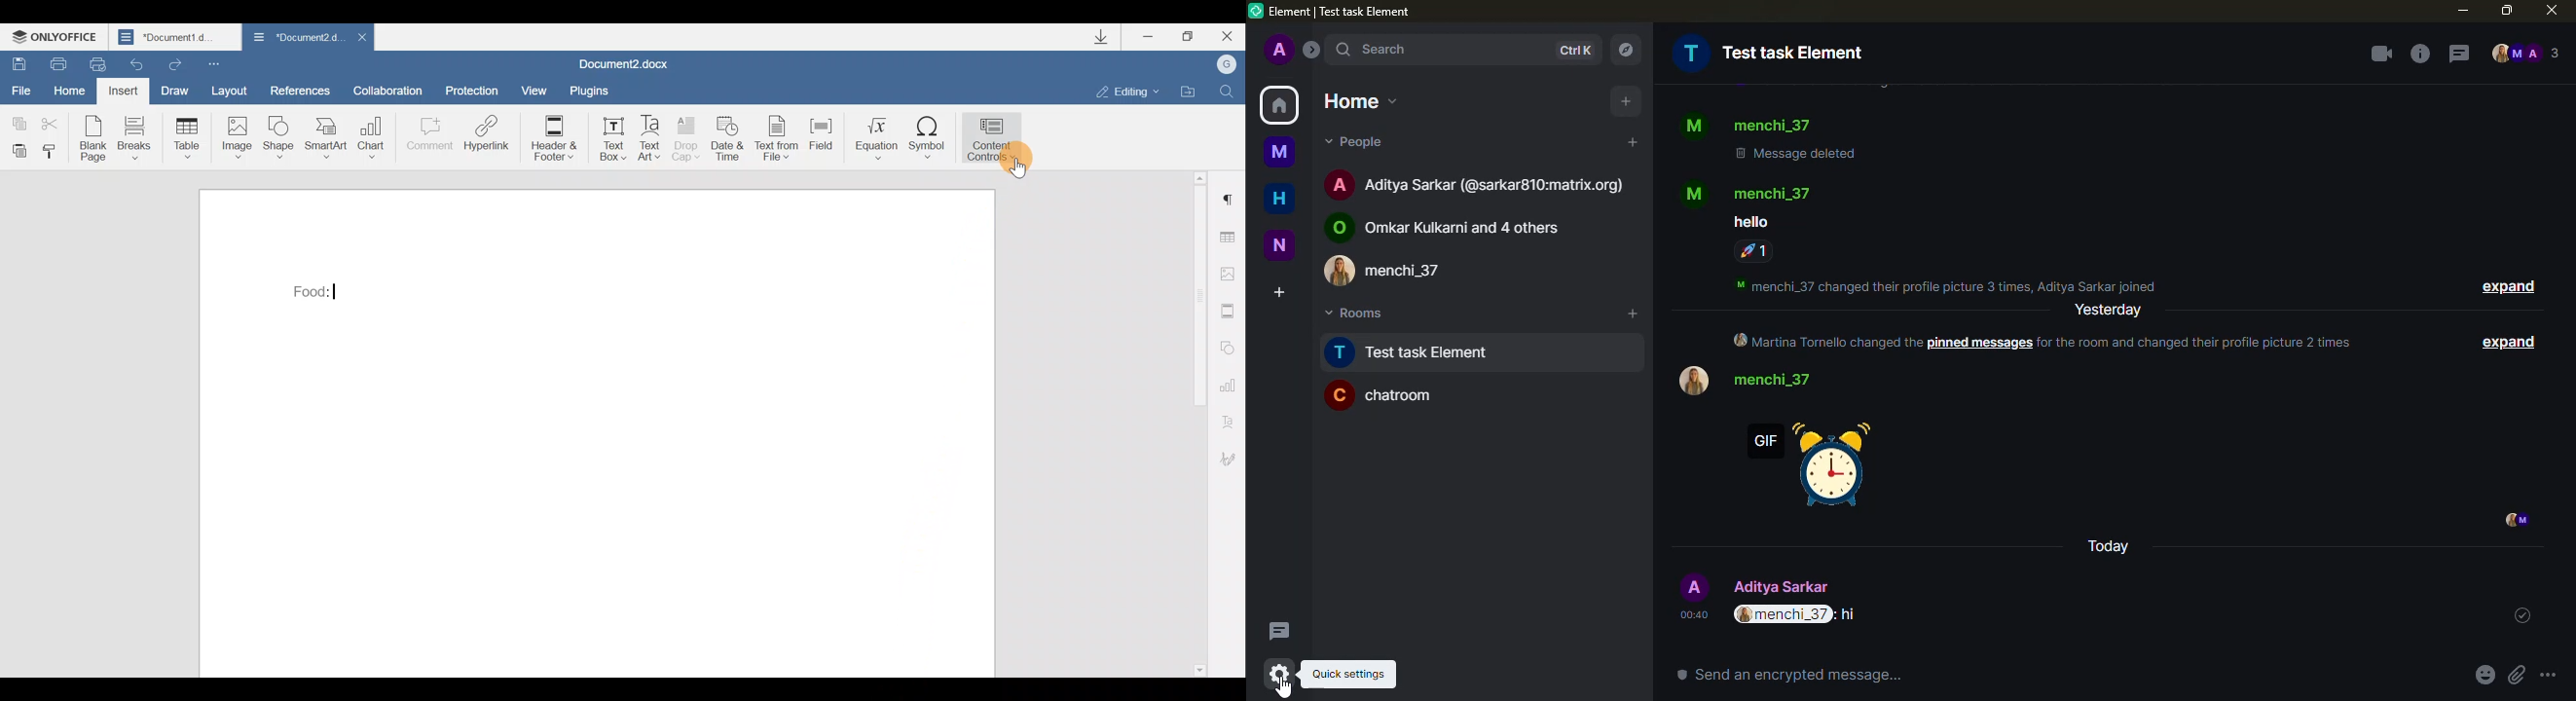  I want to click on today, so click(2110, 547).